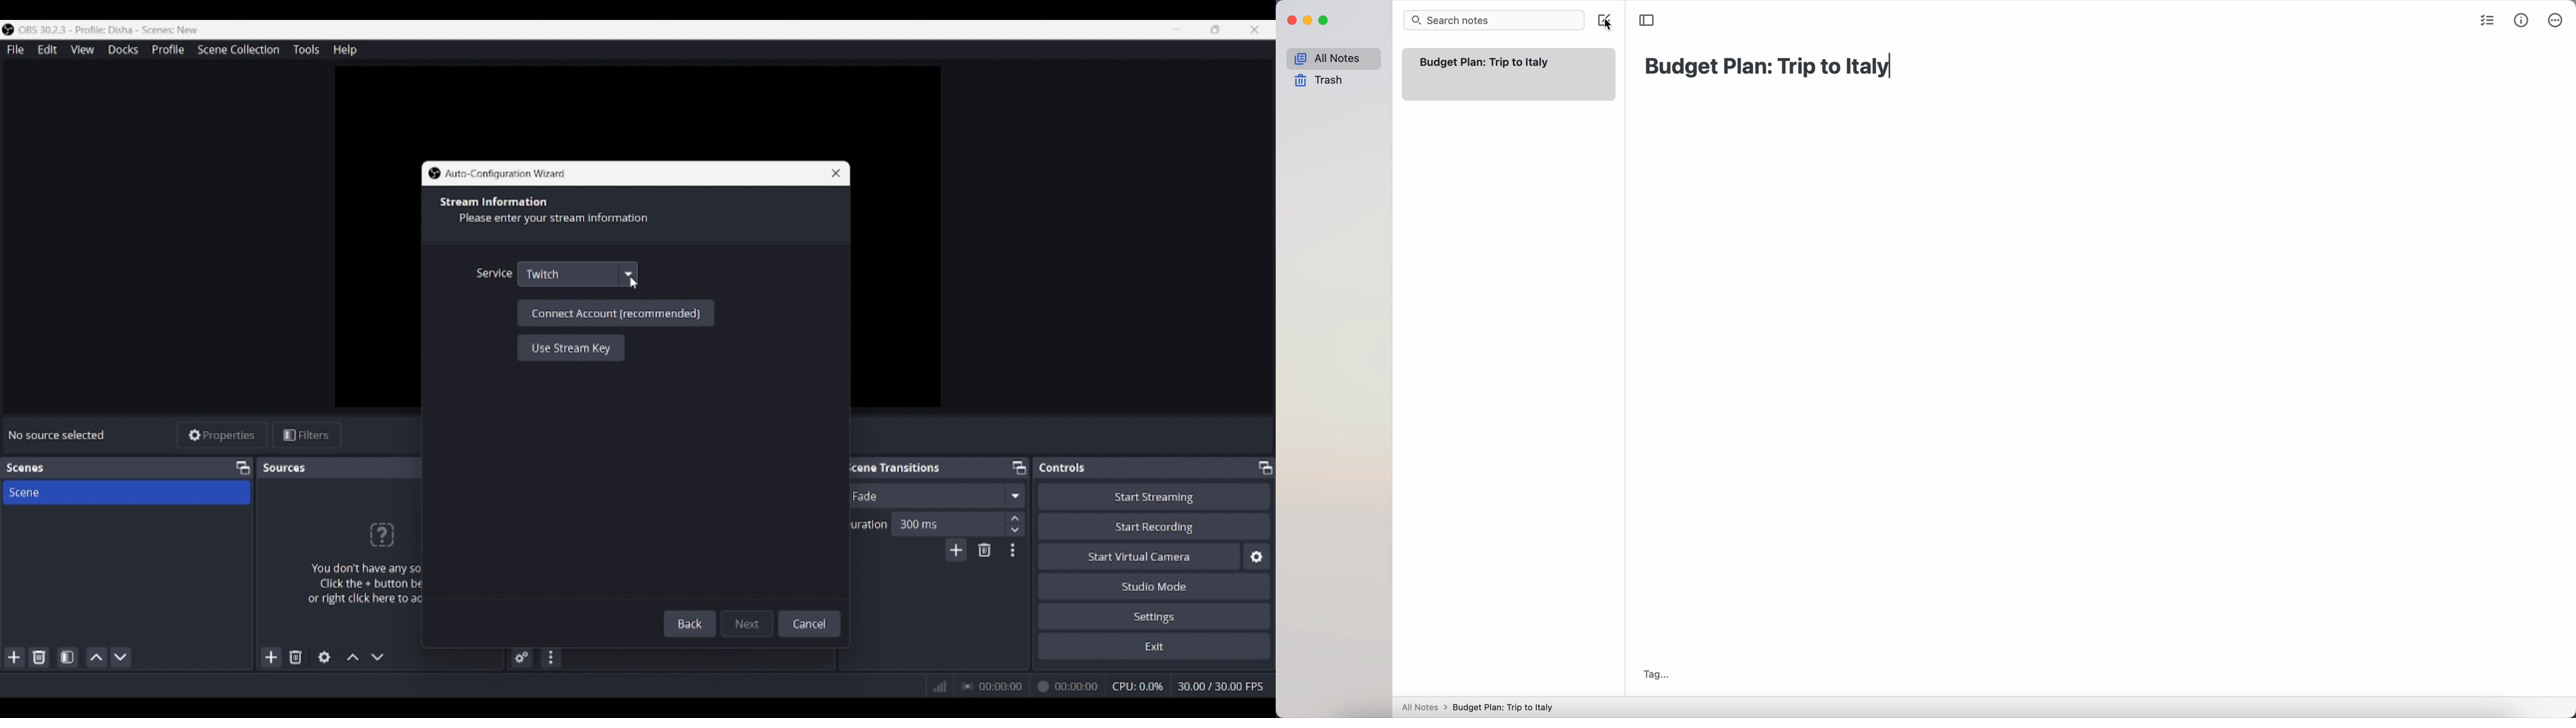  Describe the element at coordinates (1138, 686) in the screenshot. I see `CPU` at that location.